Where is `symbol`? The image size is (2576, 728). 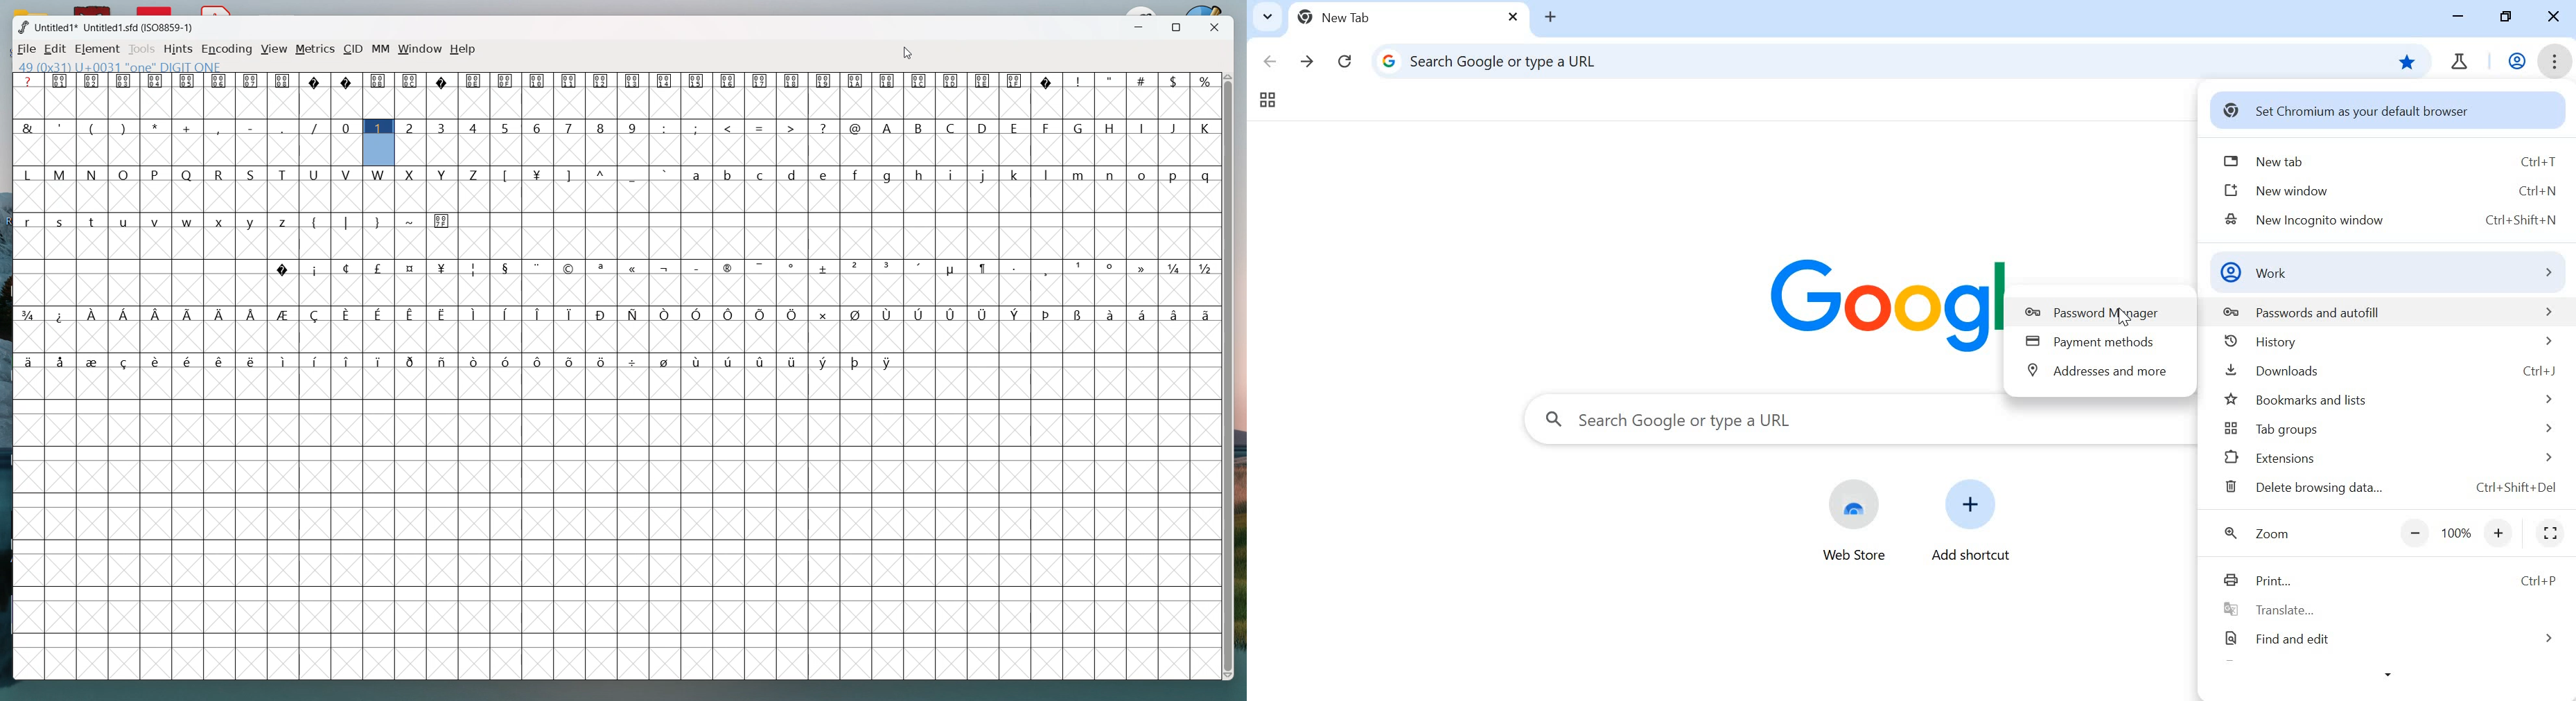
symbol is located at coordinates (221, 314).